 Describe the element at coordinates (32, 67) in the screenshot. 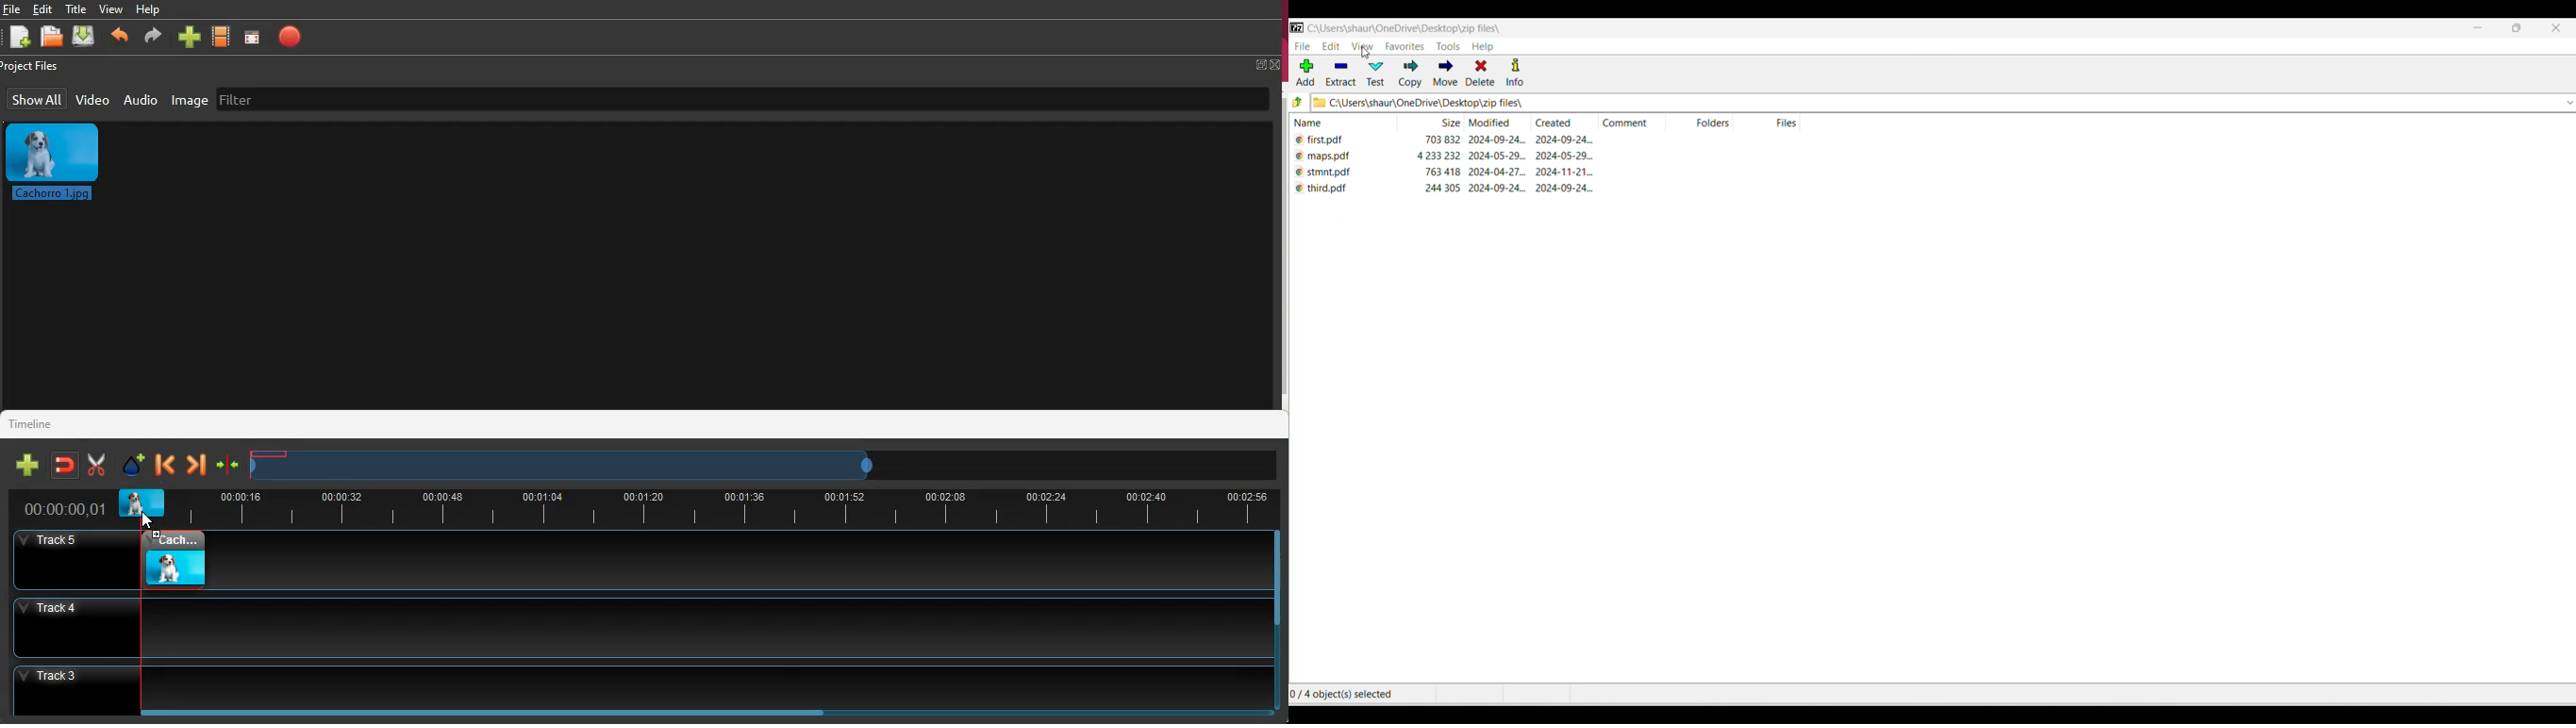

I see `project files` at that location.